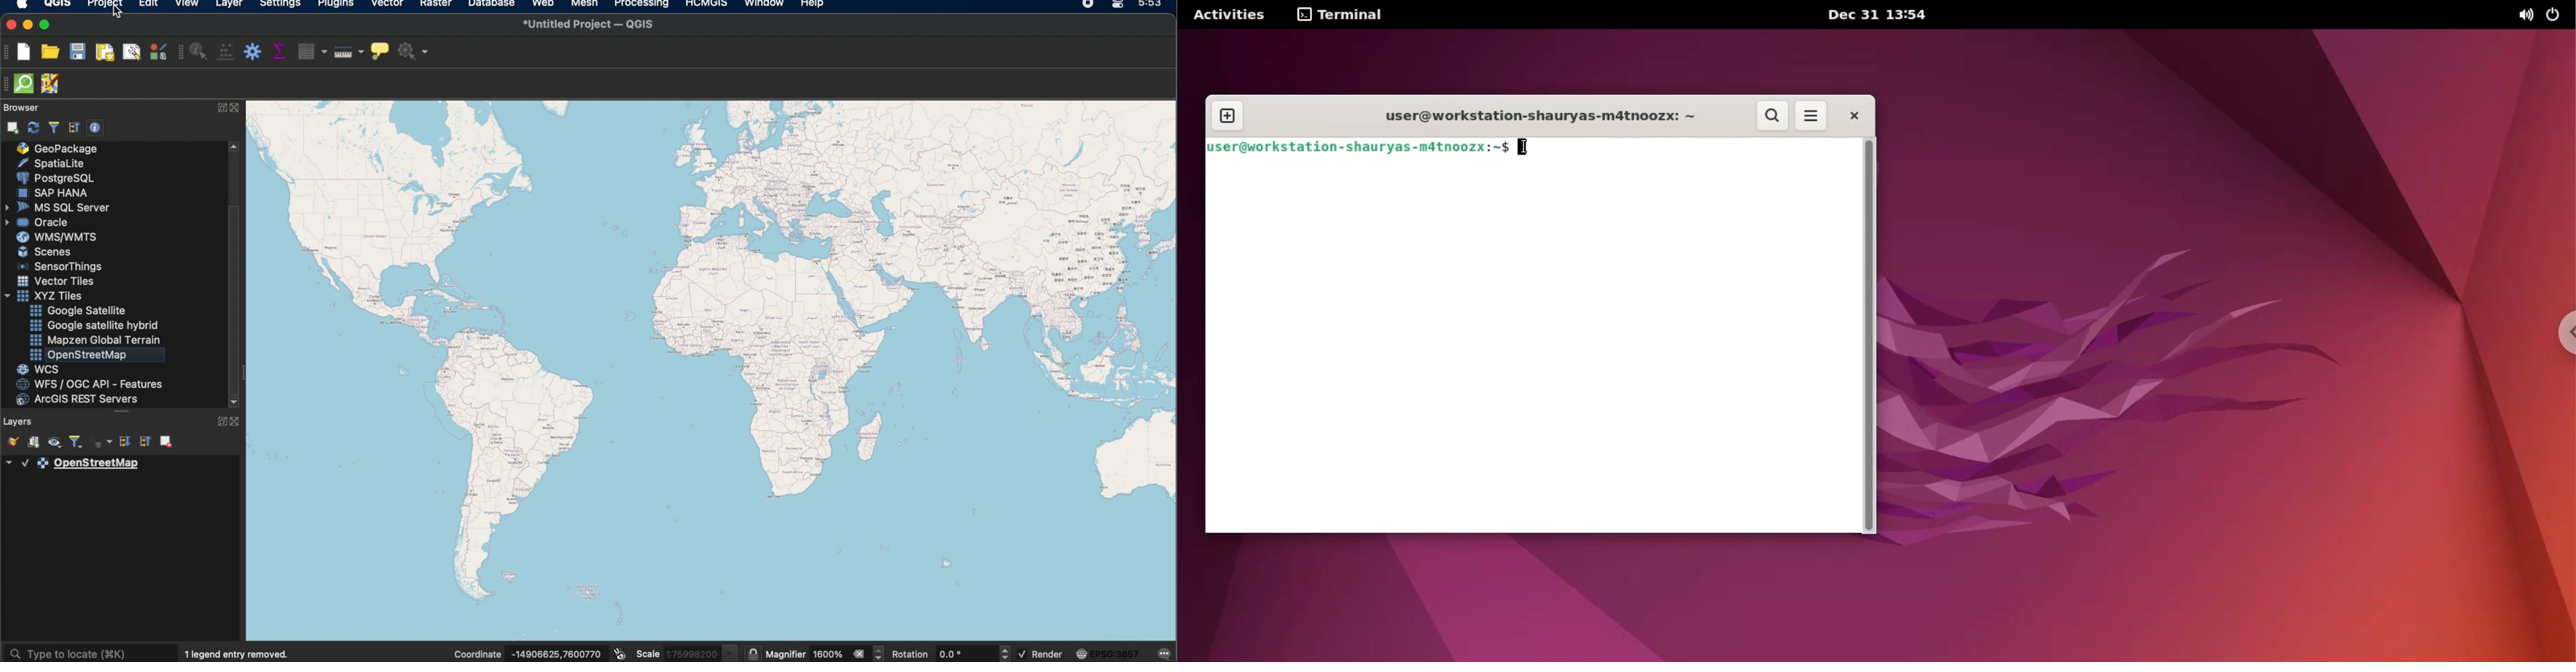  I want to click on spatiallite, so click(55, 164).